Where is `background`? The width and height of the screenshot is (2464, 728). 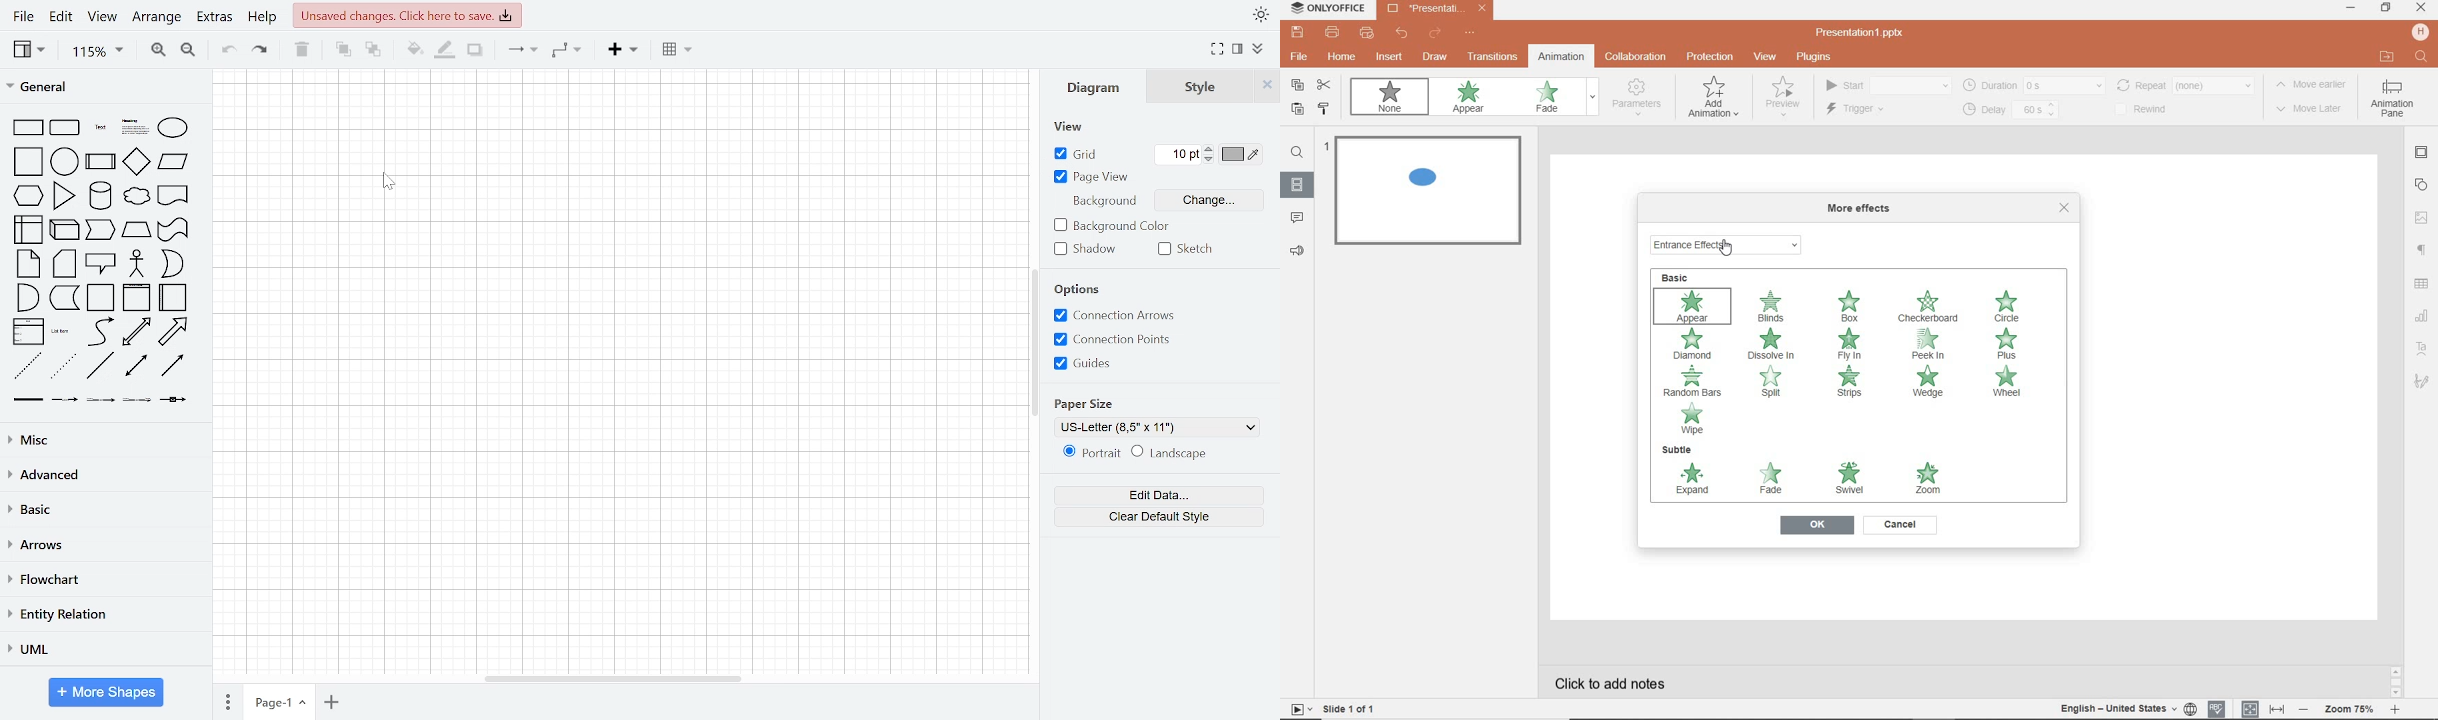
background is located at coordinates (1105, 203).